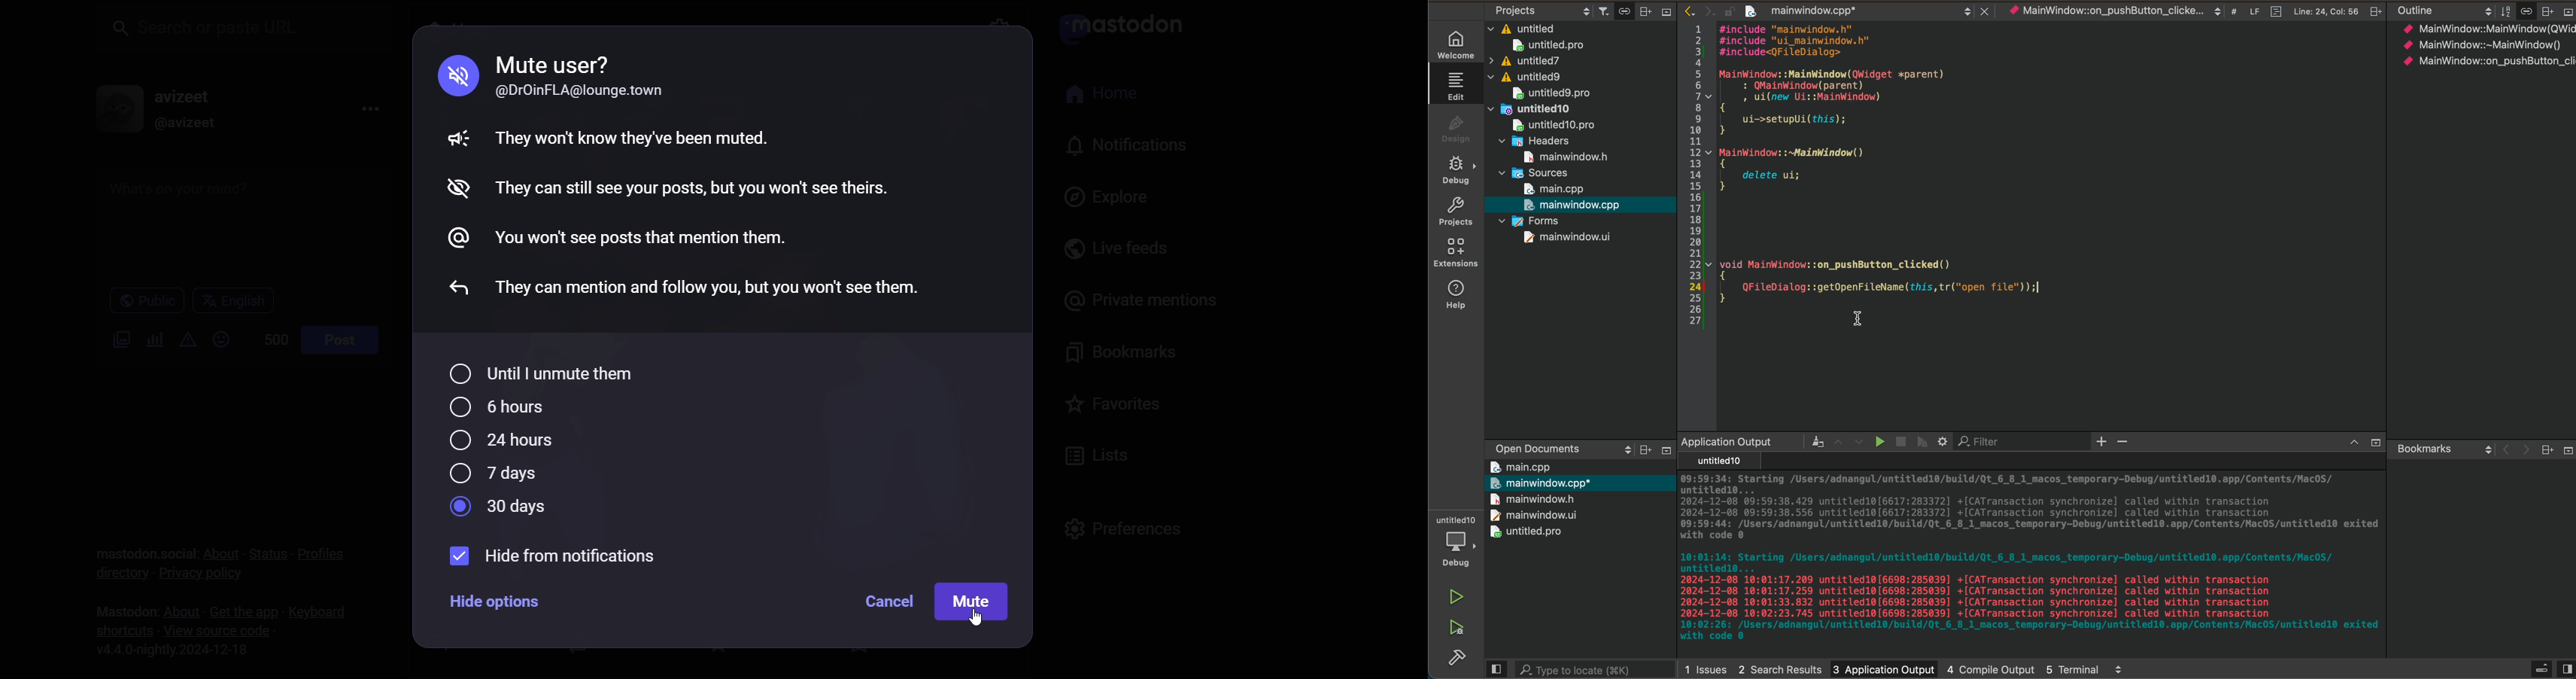 This screenshot has height=700, width=2576. Describe the element at coordinates (2481, 46) in the screenshot. I see `¢ MainWindow::~MainWindow()` at that location.